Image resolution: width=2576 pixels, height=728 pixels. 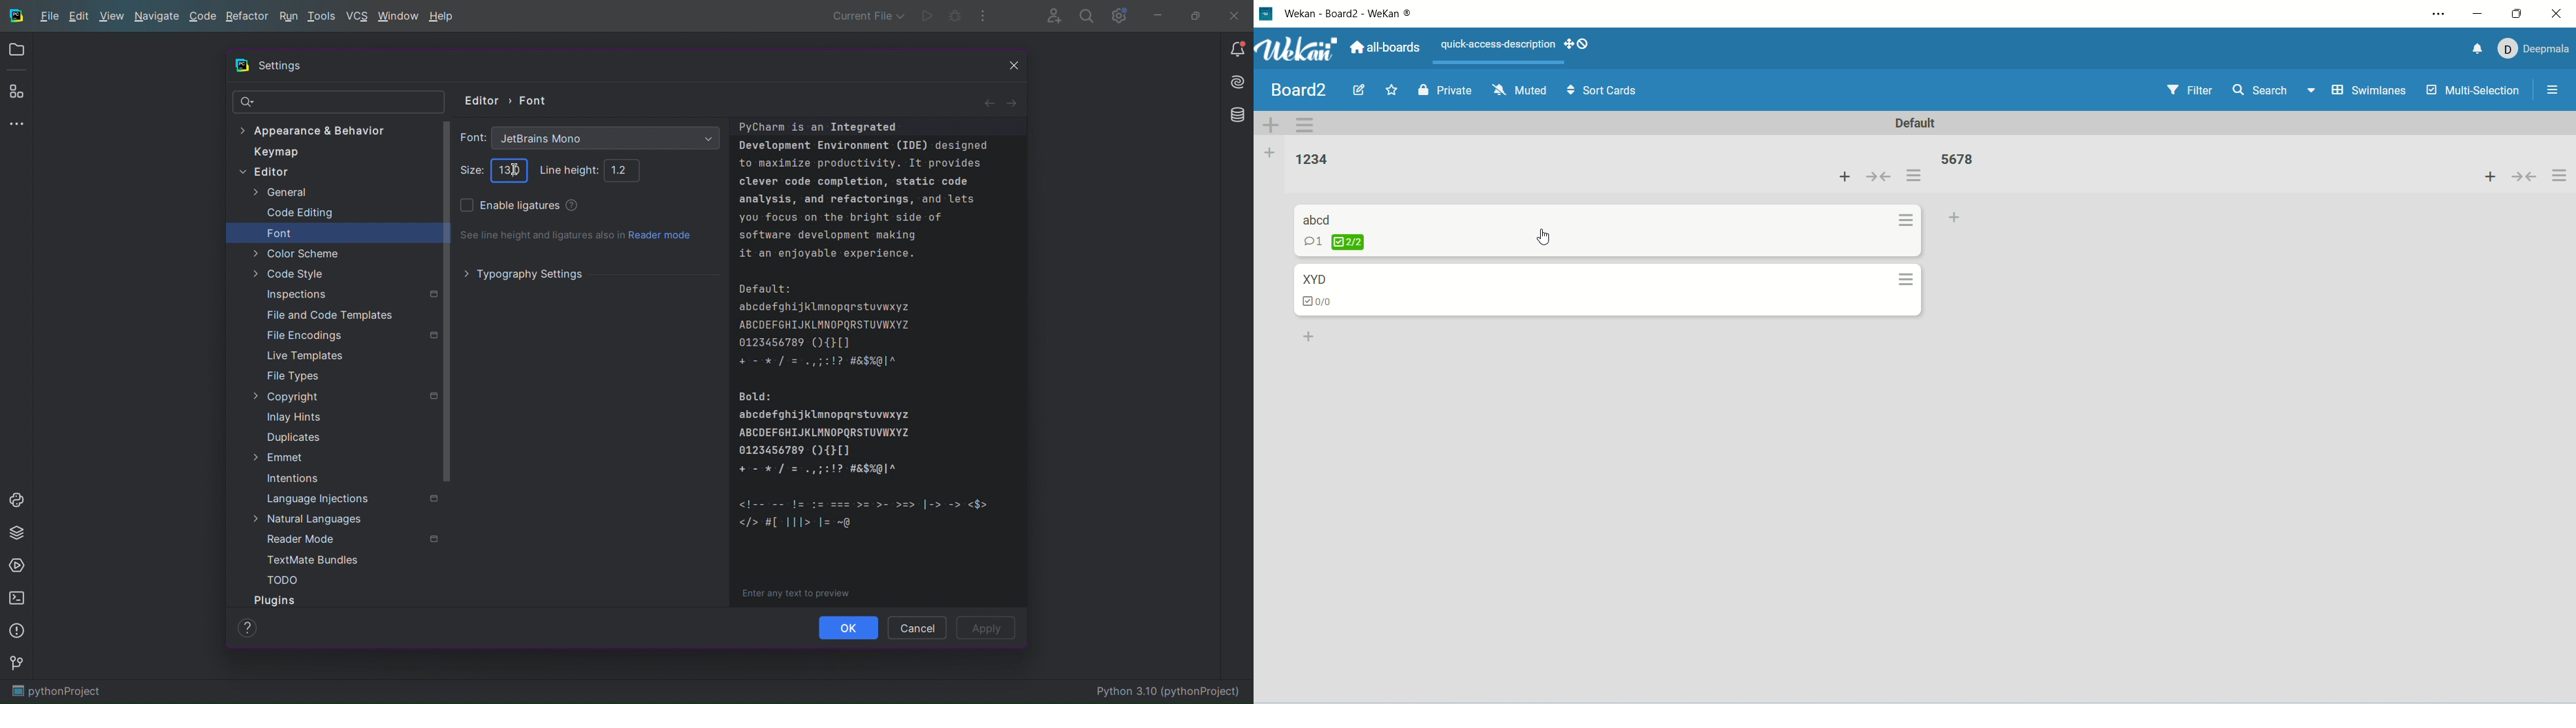 What do you see at coordinates (2562, 176) in the screenshot?
I see `options` at bounding box center [2562, 176].